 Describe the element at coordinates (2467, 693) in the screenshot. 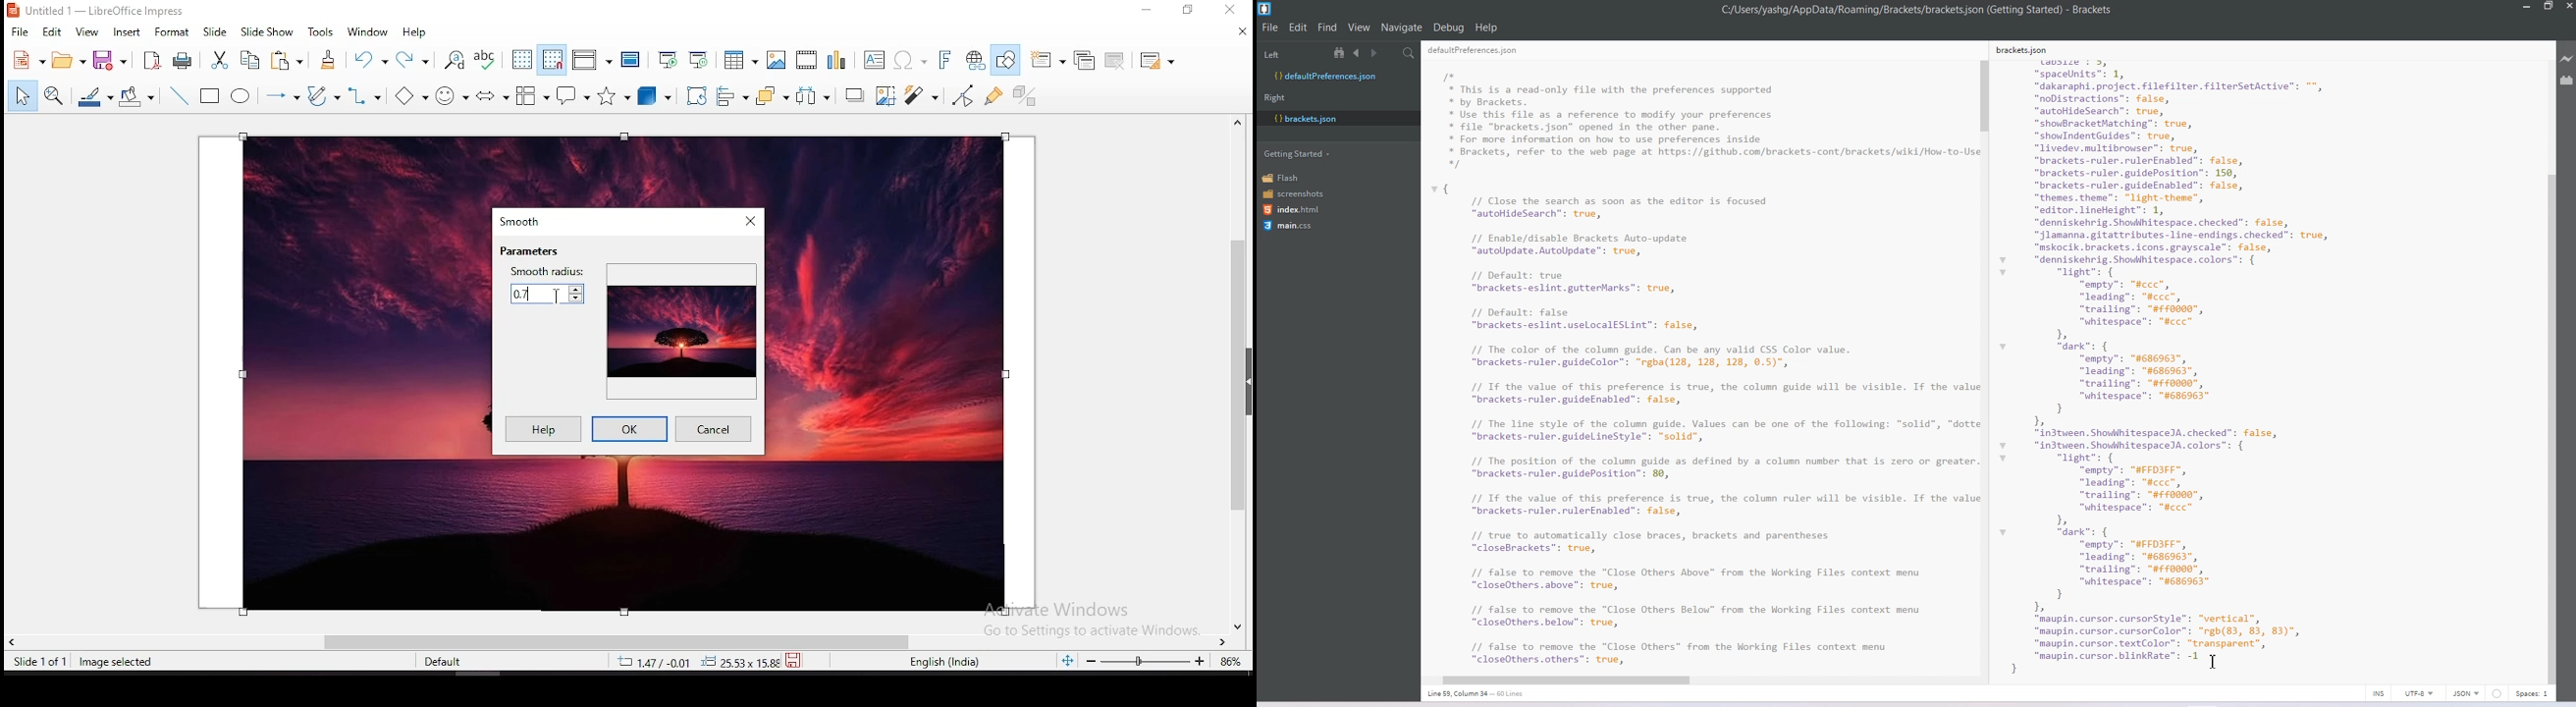

I see `JSON` at that location.